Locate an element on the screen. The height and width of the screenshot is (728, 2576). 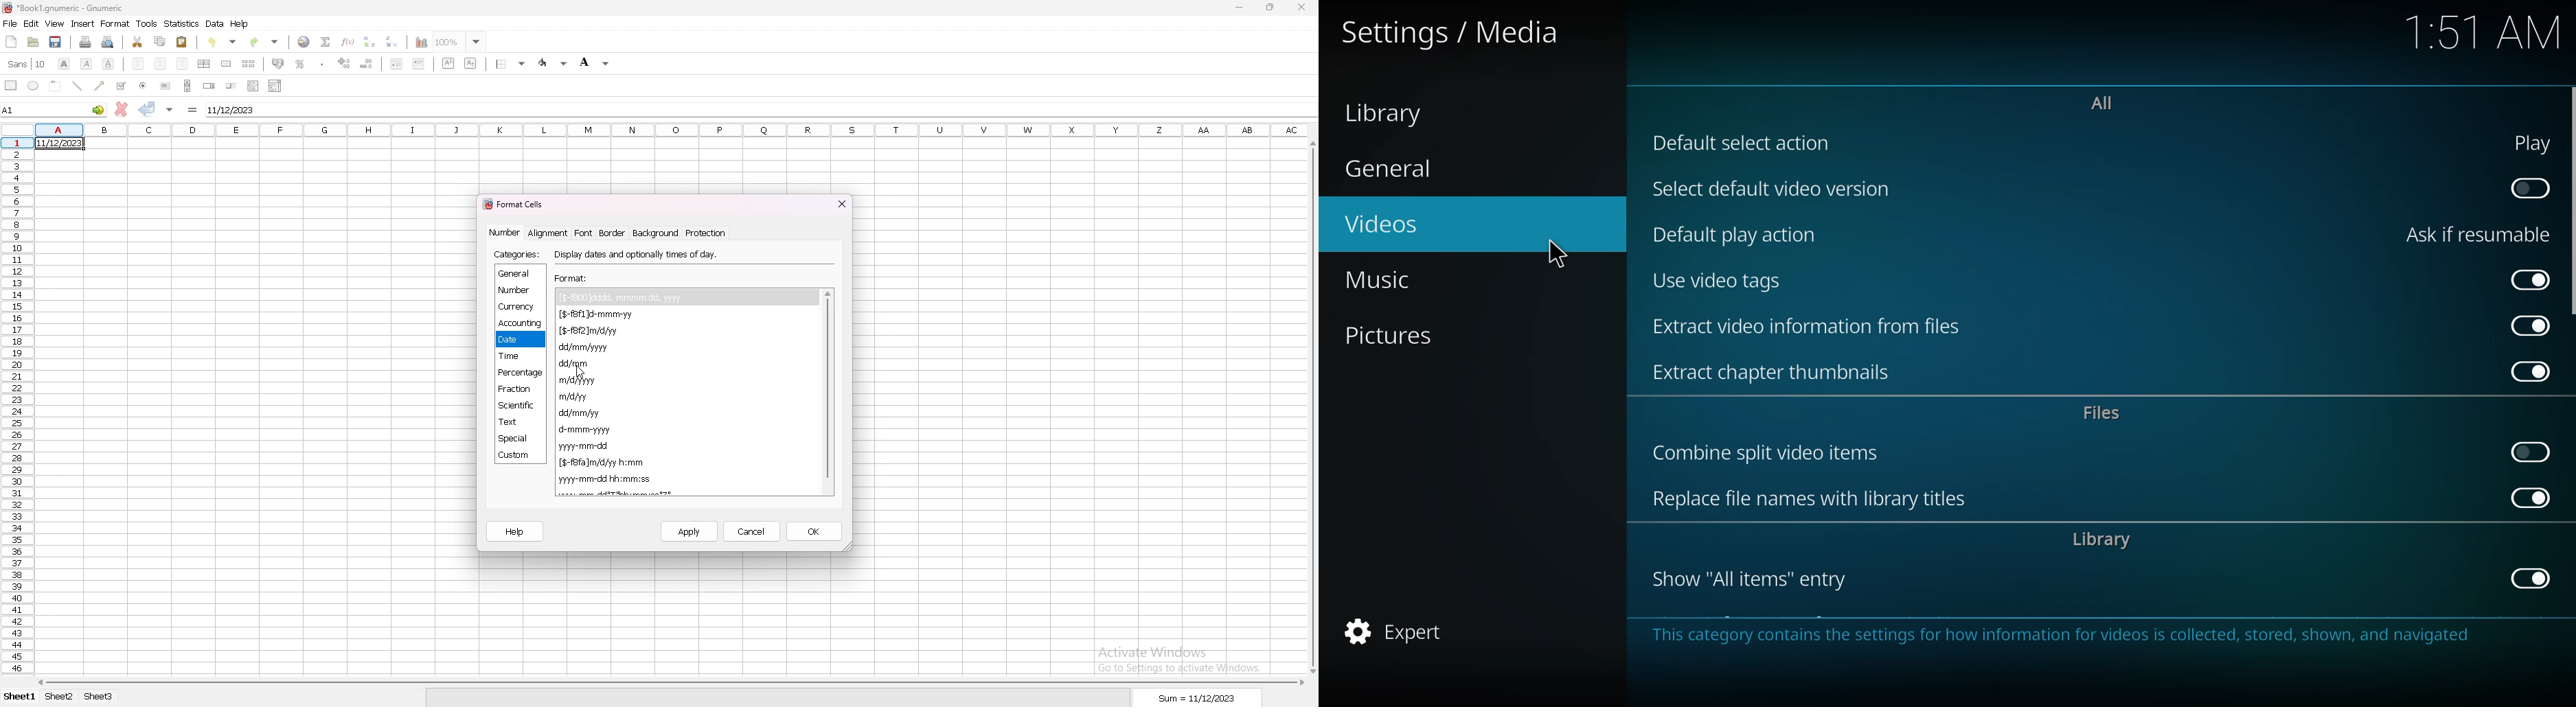
underline is located at coordinates (108, 64).